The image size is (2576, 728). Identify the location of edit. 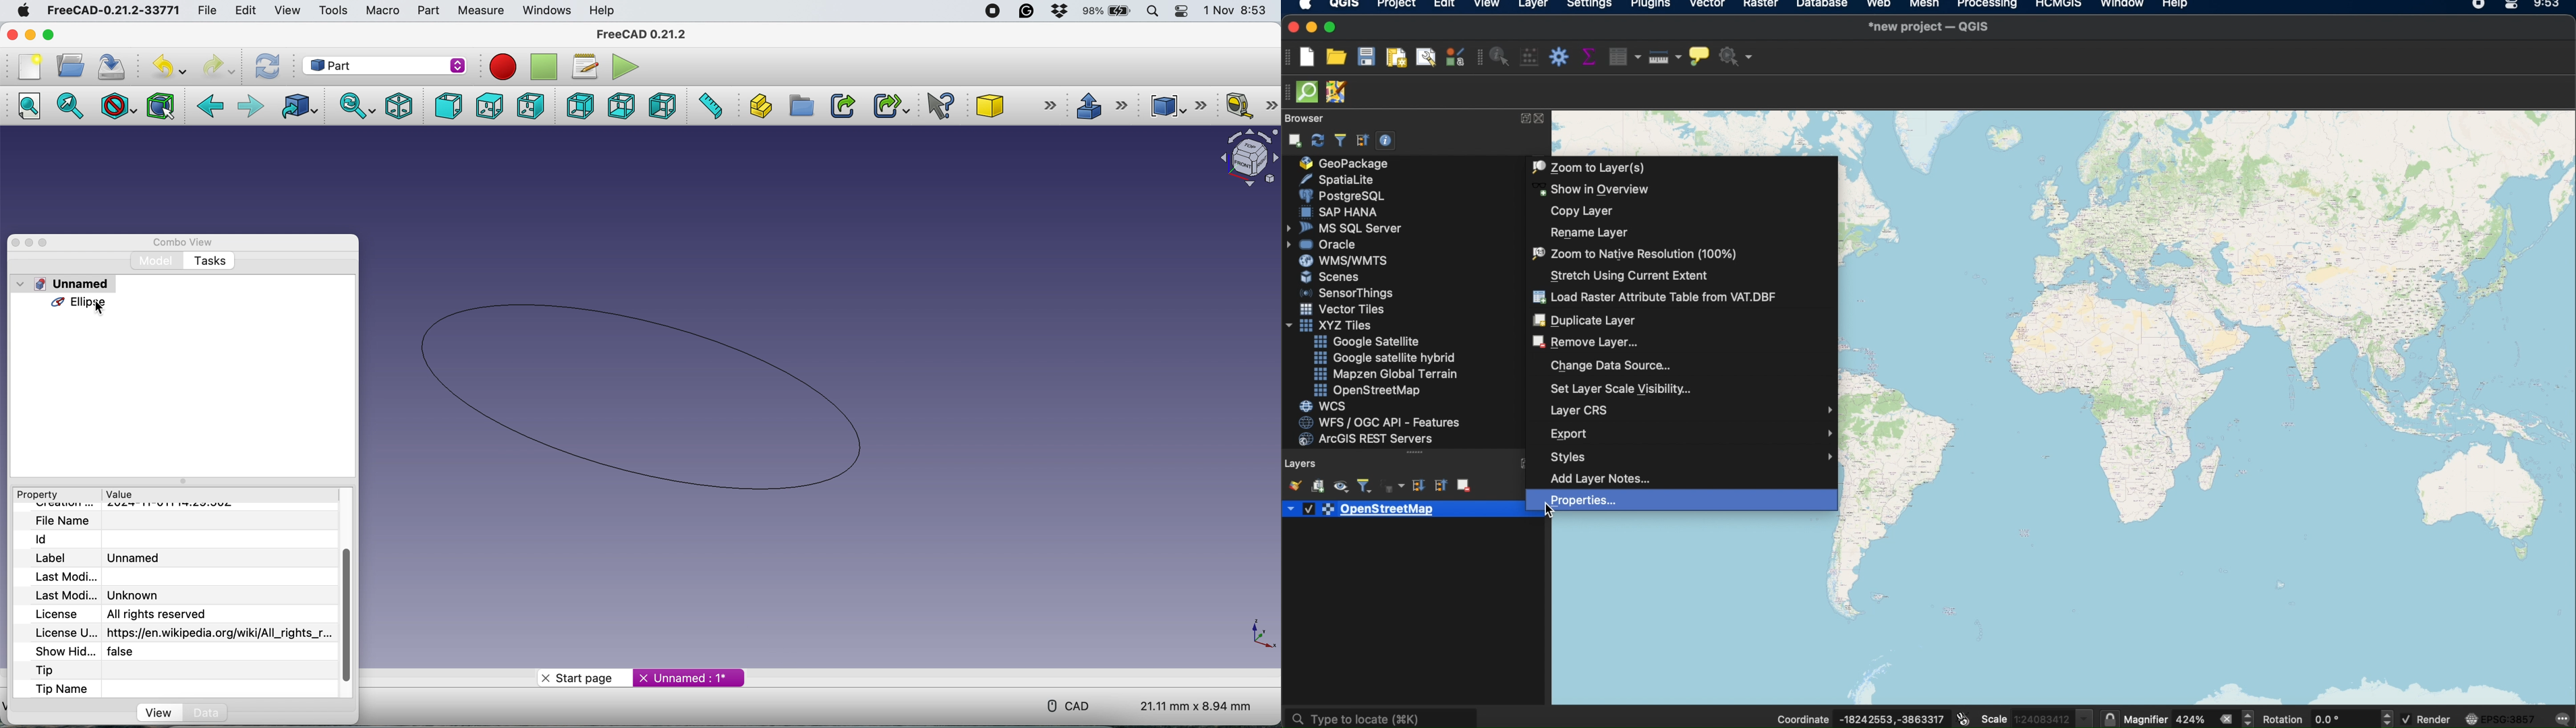
(245, 12).